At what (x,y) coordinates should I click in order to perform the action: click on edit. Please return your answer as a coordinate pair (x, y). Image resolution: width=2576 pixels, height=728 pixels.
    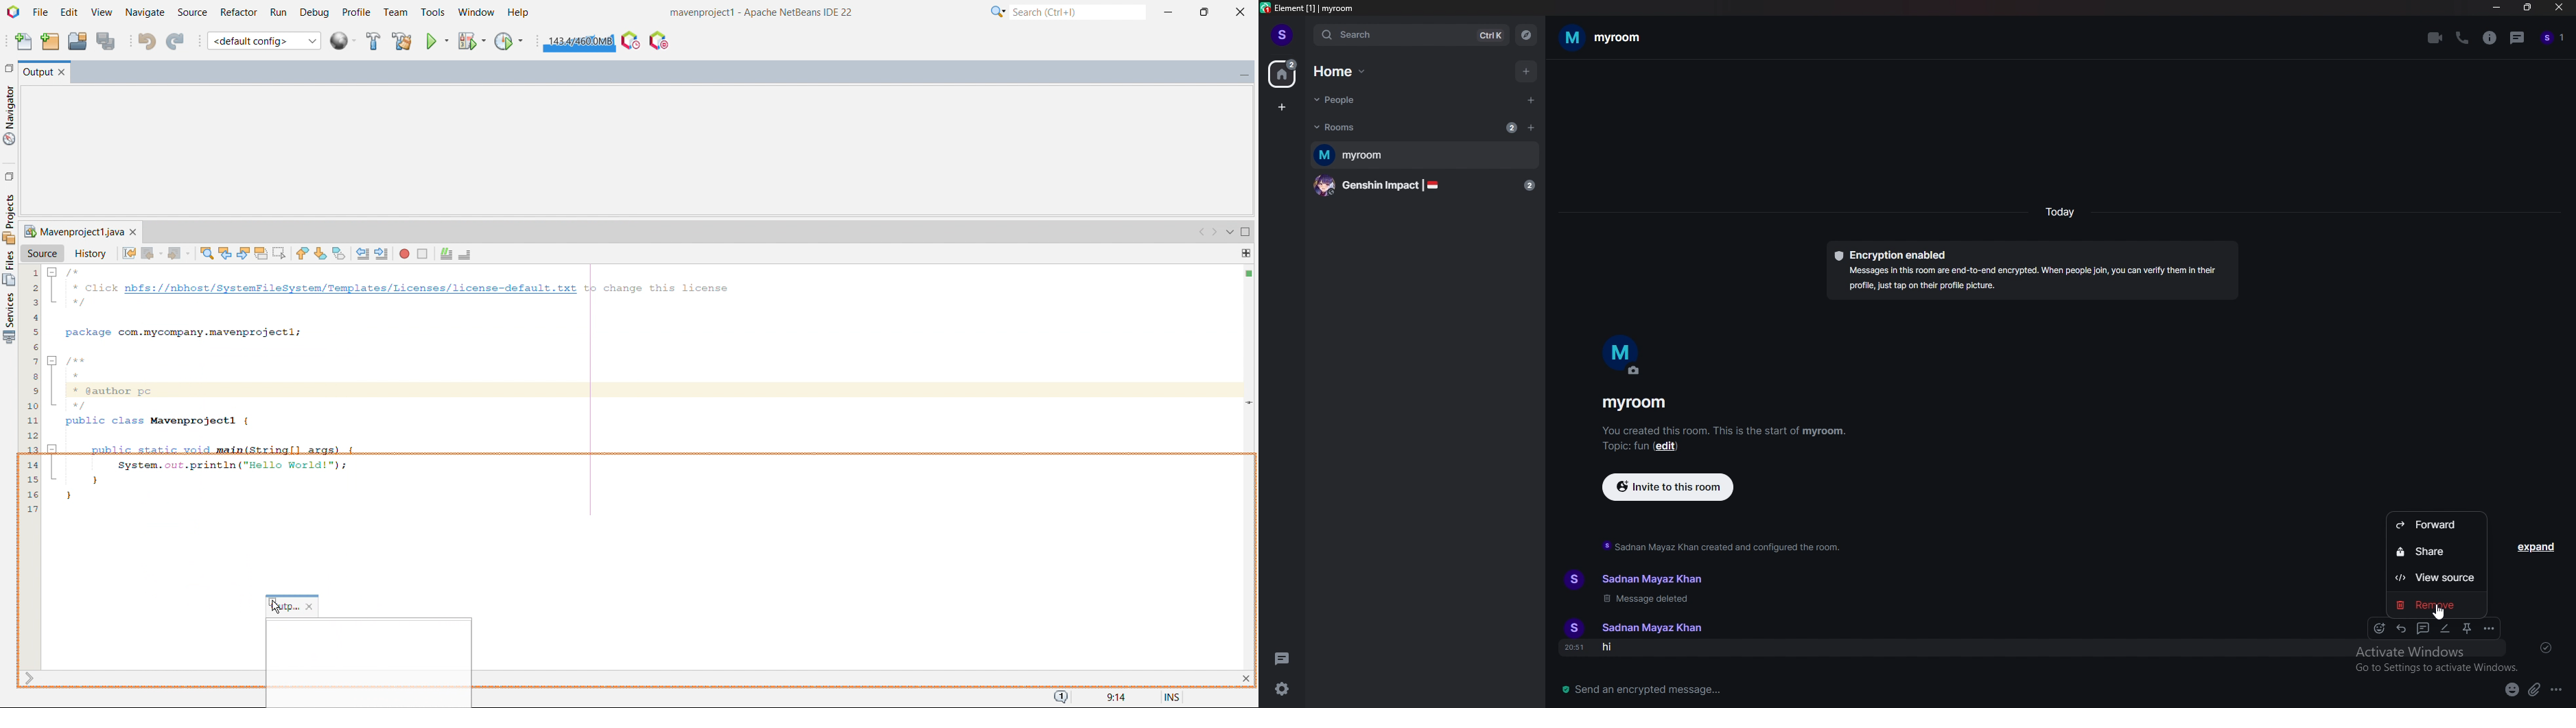
    Looking at the image, I should click on (1668, 446).